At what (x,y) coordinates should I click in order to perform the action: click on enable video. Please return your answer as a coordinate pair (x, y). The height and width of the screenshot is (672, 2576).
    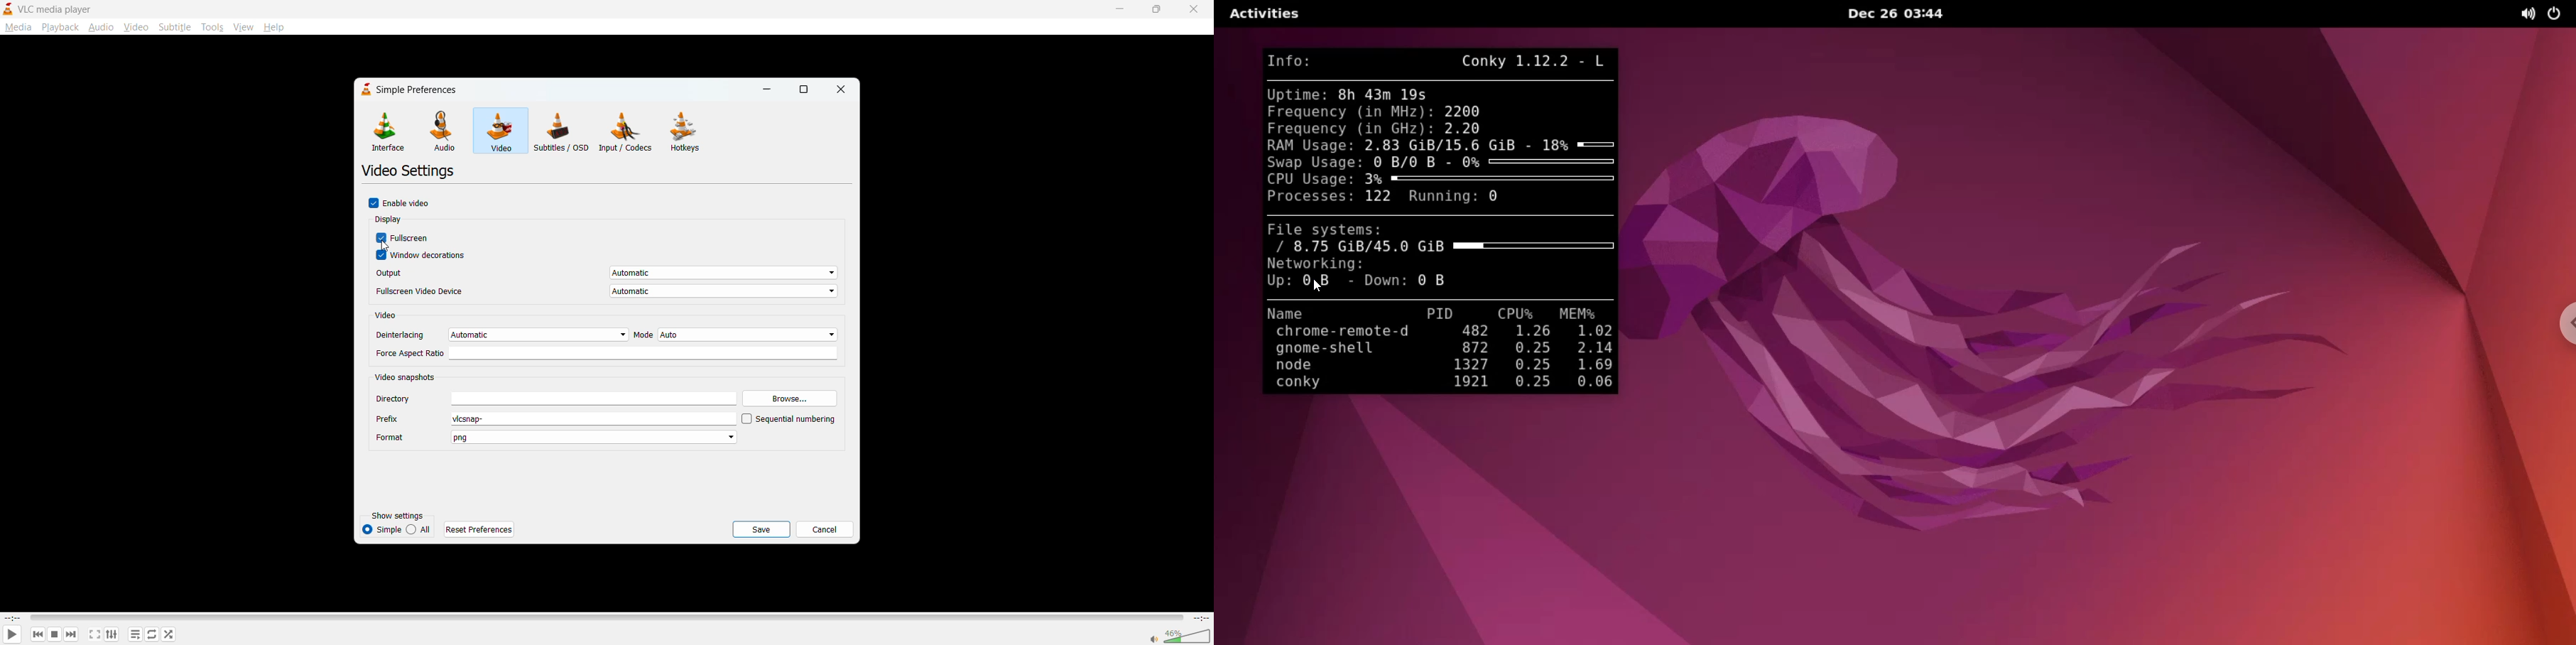
    Looking at the image, I should click on (404, 204).